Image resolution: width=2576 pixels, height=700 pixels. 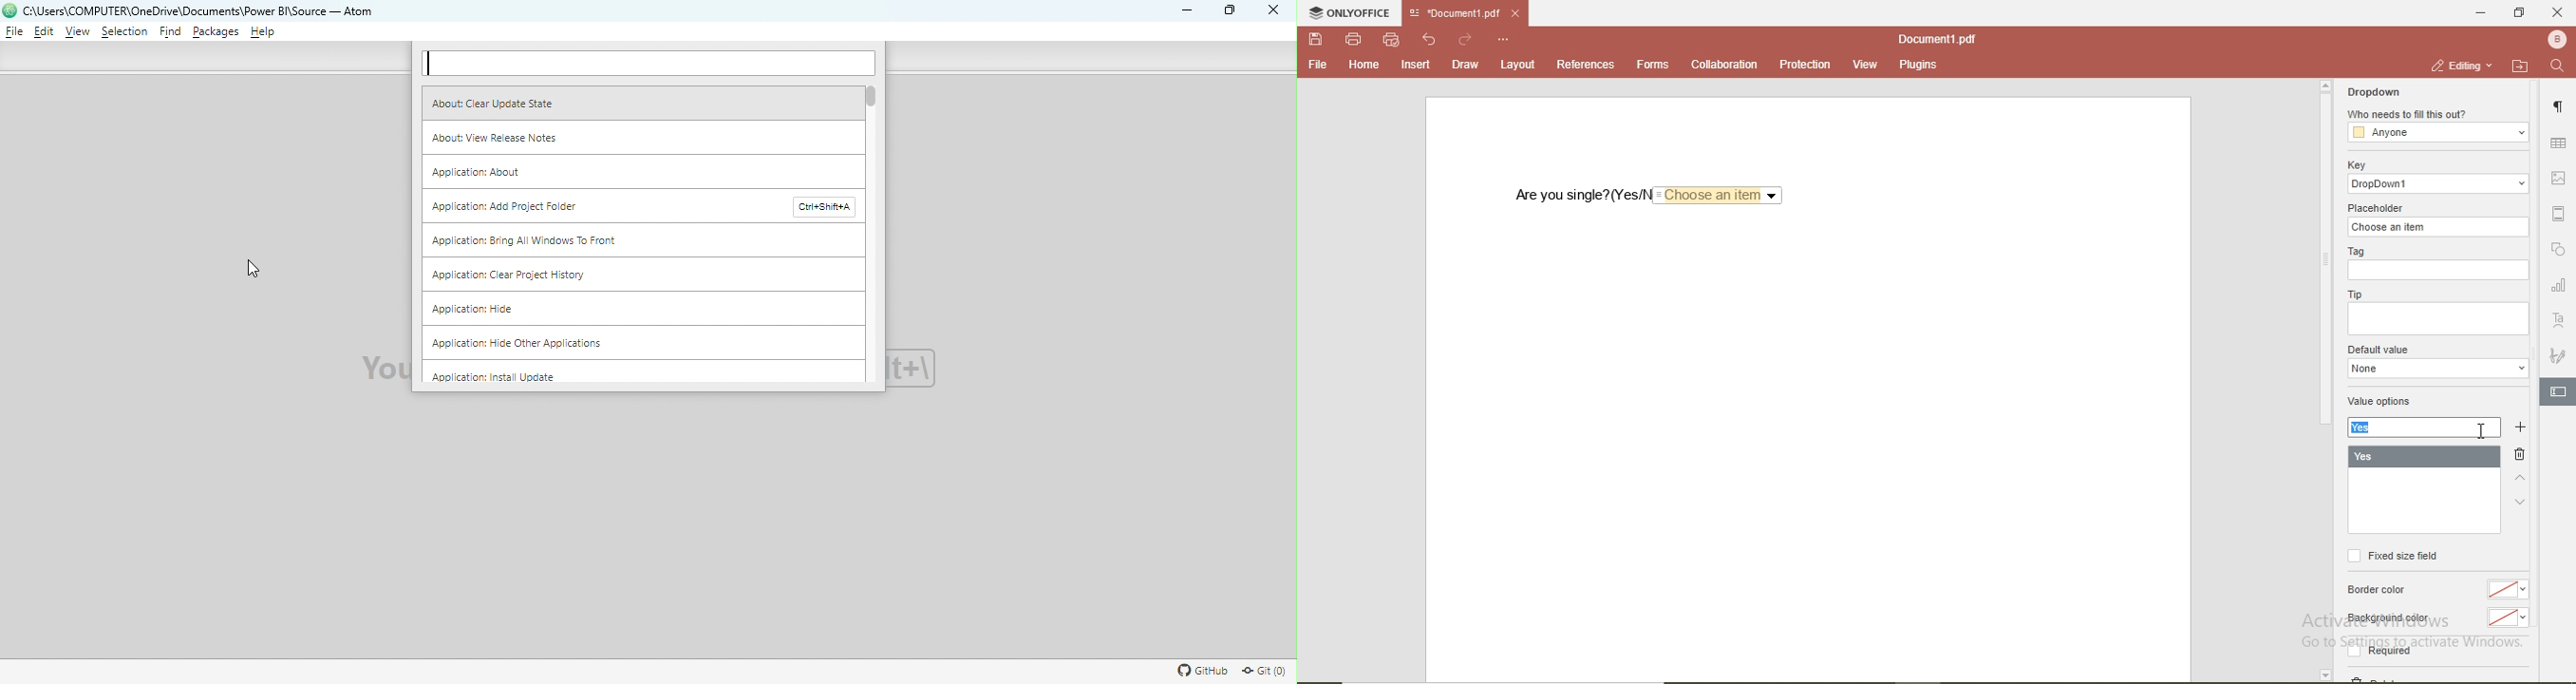 What do you see at coordinates (2561, 320) in the screenshot?
I see `font style` at bounding box center [2561, 320].